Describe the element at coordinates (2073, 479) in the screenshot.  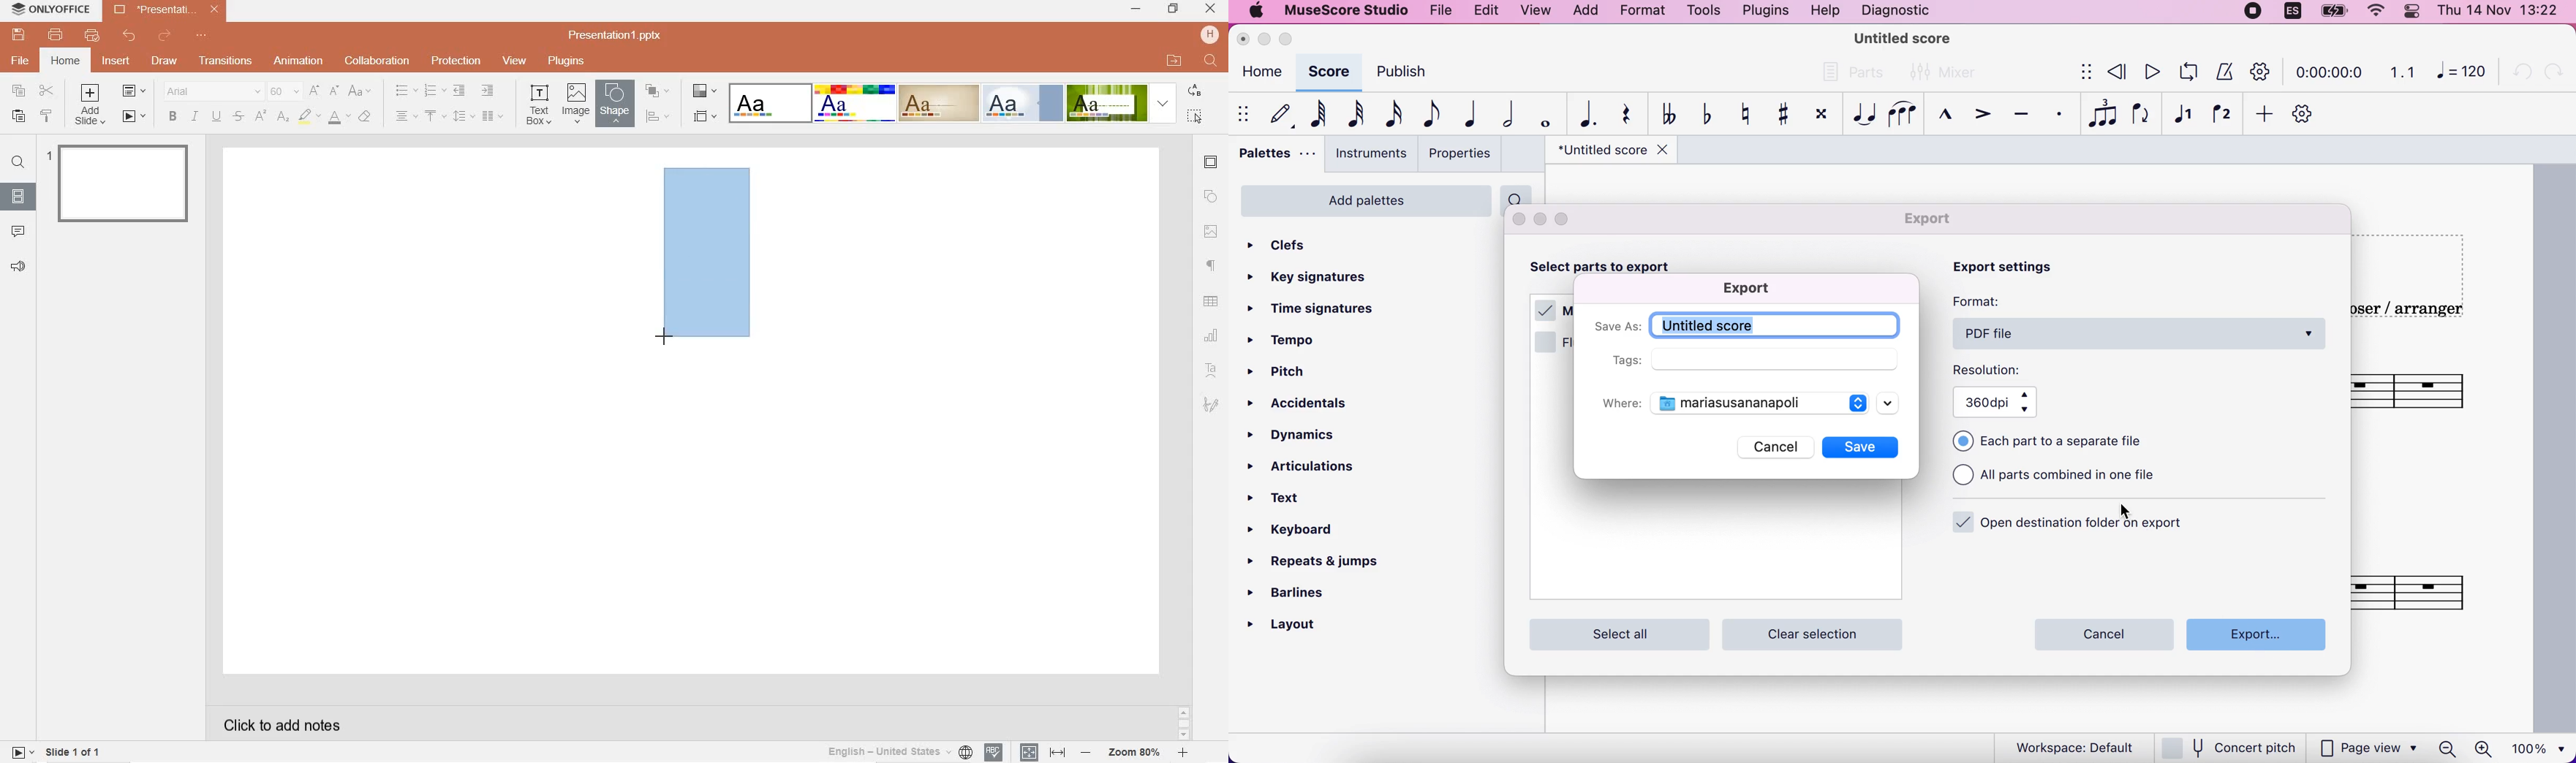
I see `all parts combined in one file` at that location.